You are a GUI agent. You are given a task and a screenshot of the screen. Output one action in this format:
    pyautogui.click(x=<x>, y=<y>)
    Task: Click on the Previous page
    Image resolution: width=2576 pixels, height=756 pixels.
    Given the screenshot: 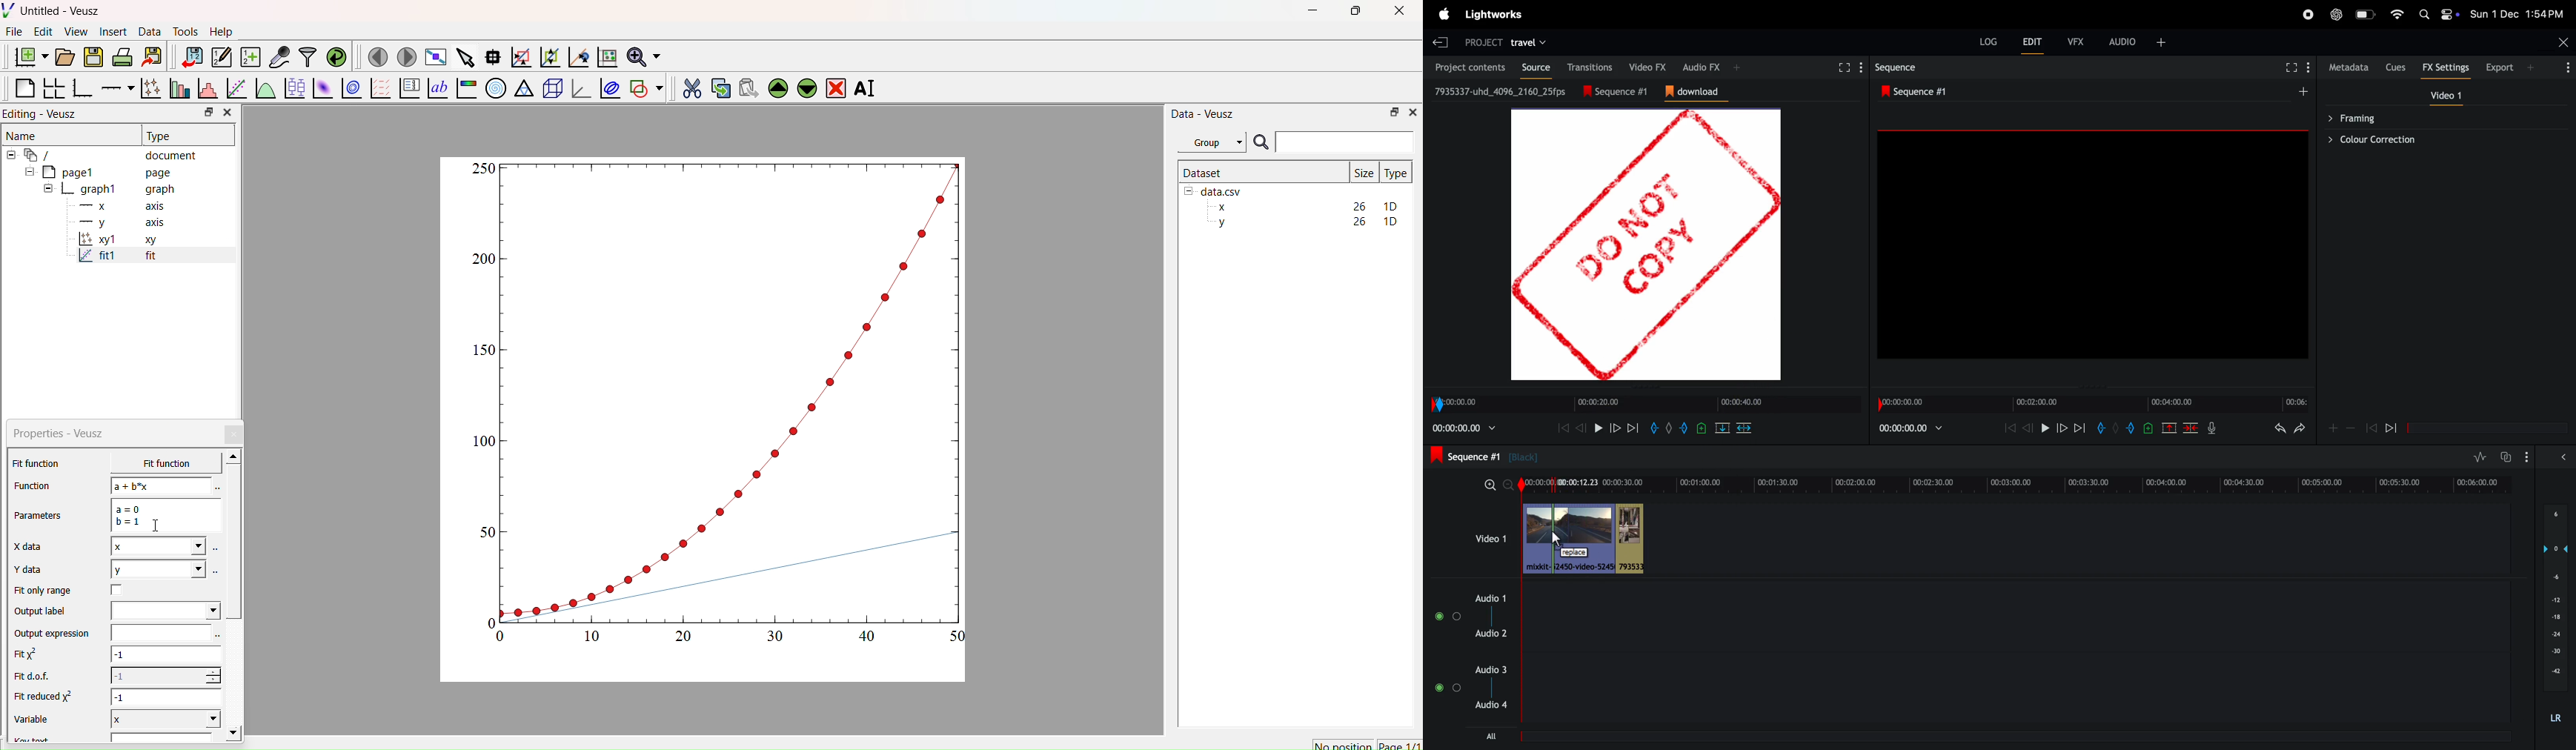 What is the action you would take?
    pyautogui.click(x=378, y=57)
    